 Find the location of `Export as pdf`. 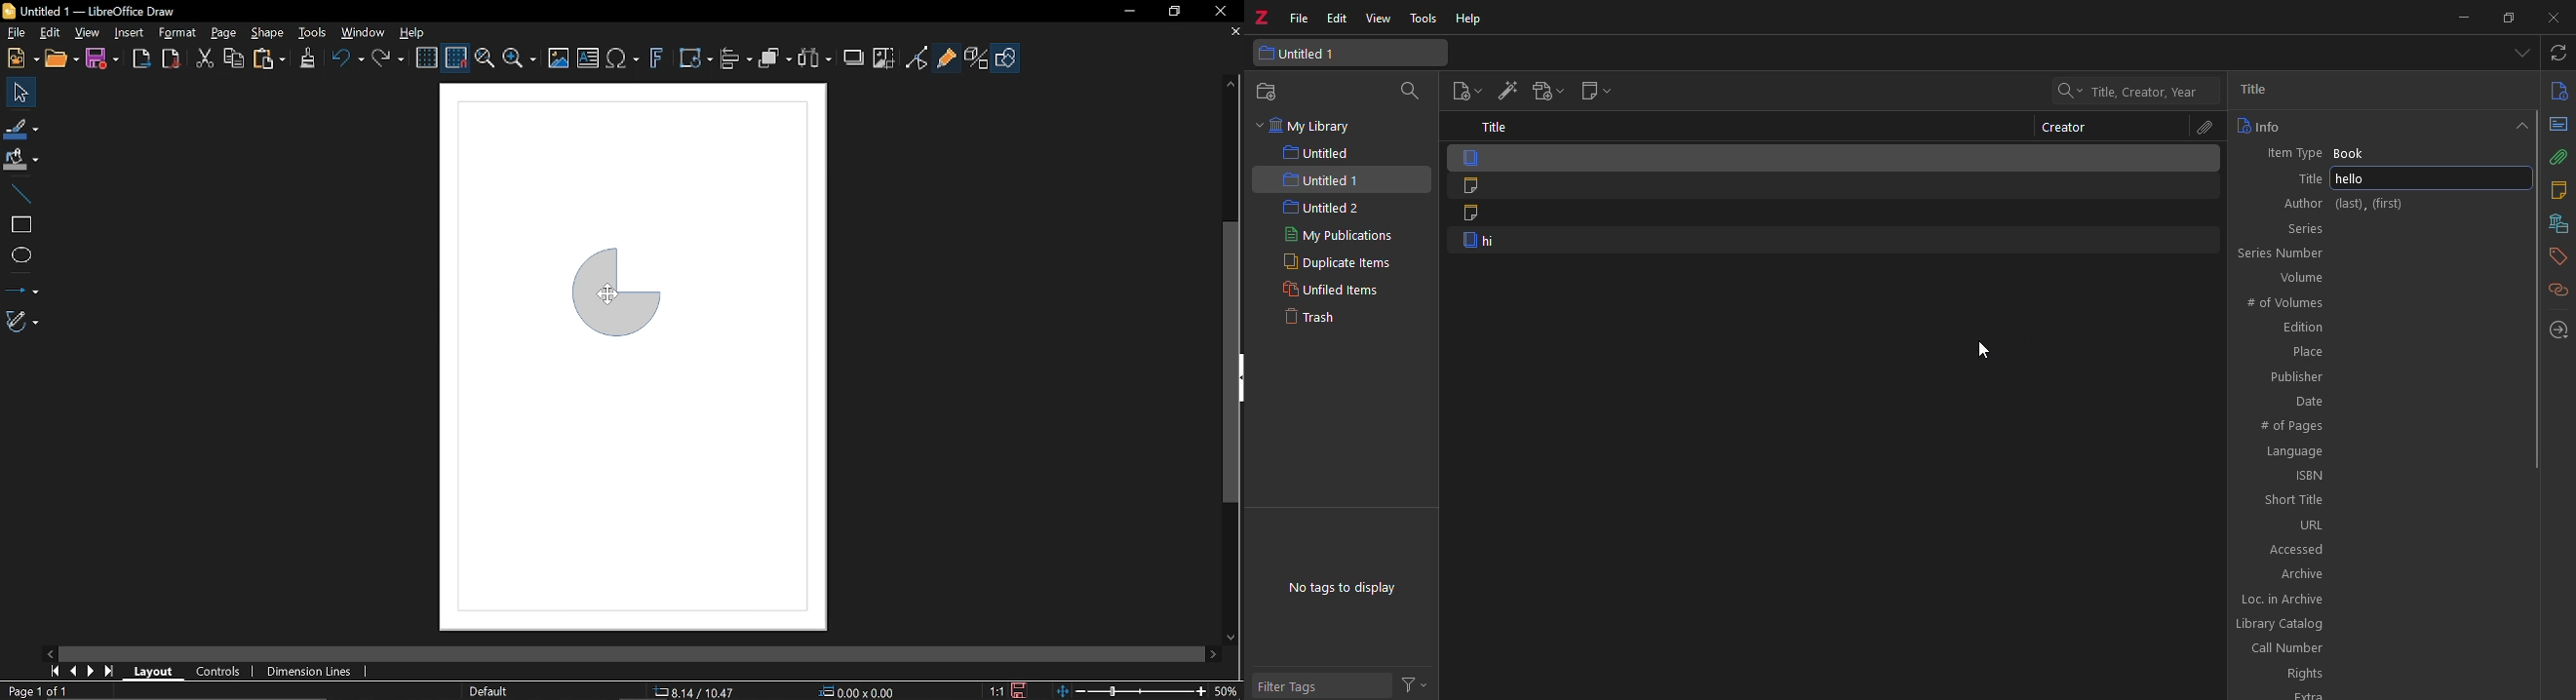

Export as pdf is located at coordinates (170, 58).